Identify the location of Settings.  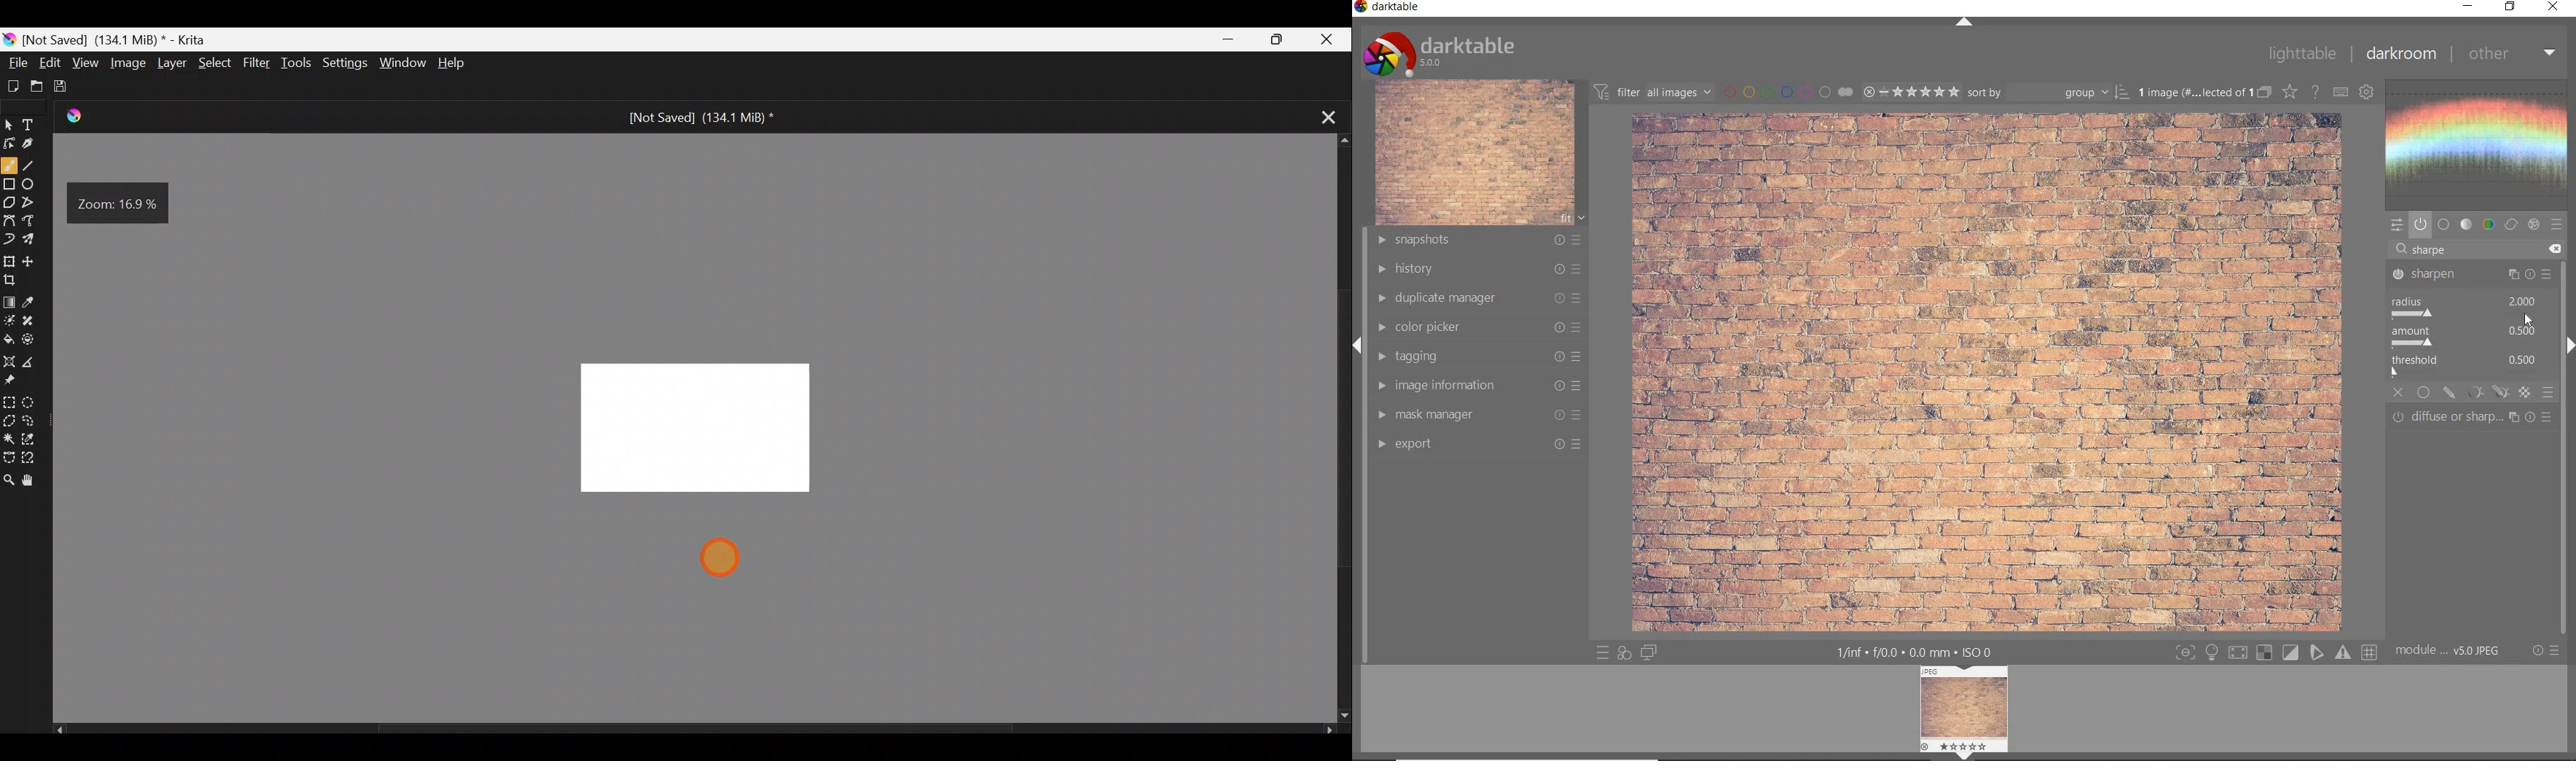
(343, 63).